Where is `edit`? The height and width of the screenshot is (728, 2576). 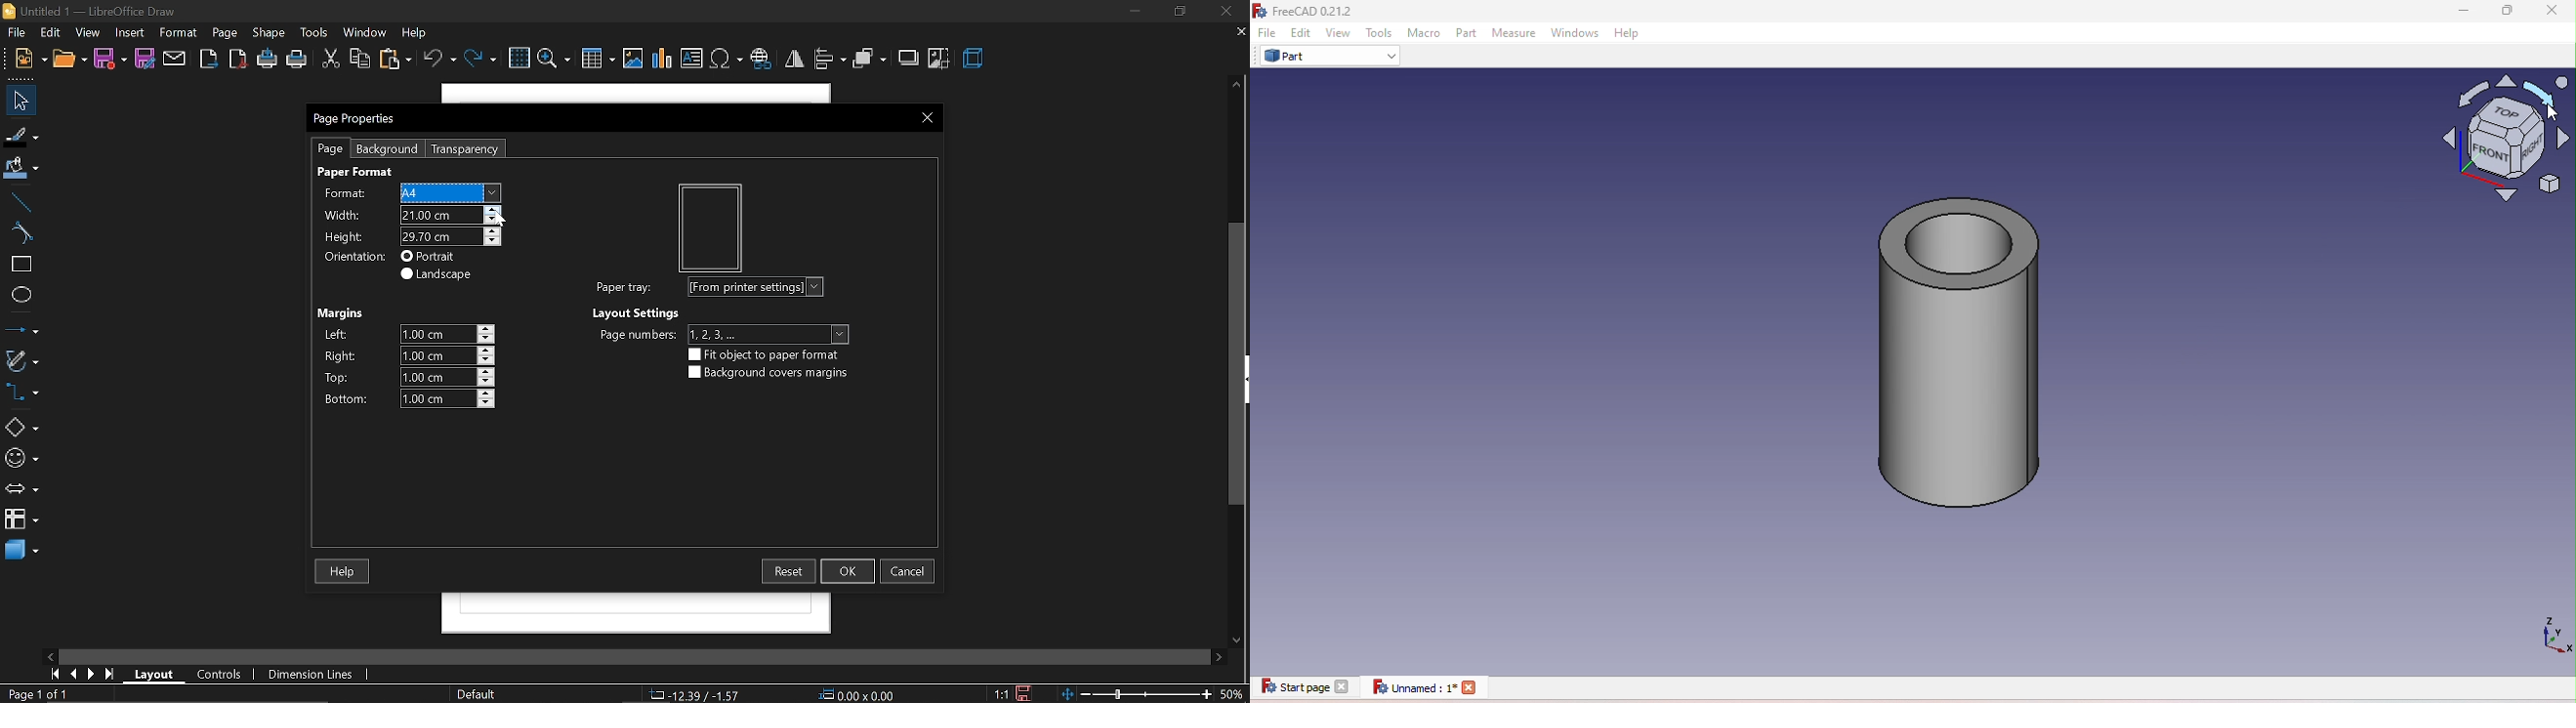 edit is located at coordinates (52, 33).